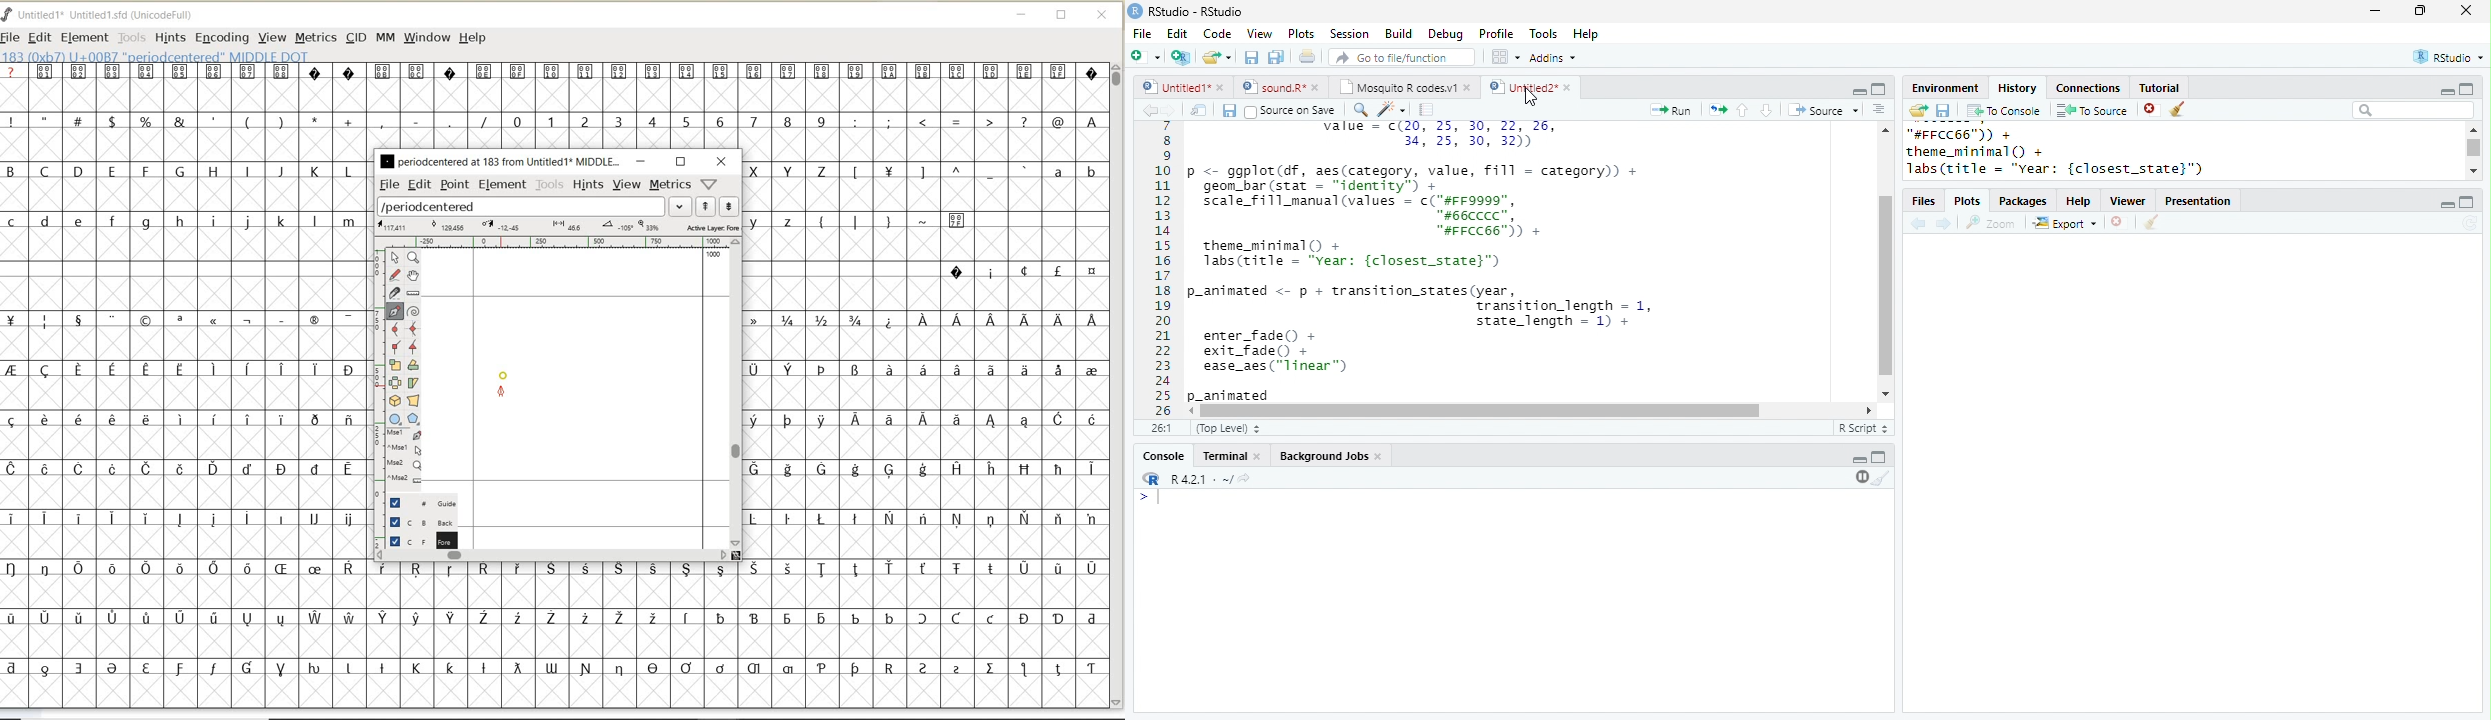 The image size is (2492, 728). What do you see at coordinates (2064, 222) in the screenshot?
I see `Export` at bounding box center [2064, 222].